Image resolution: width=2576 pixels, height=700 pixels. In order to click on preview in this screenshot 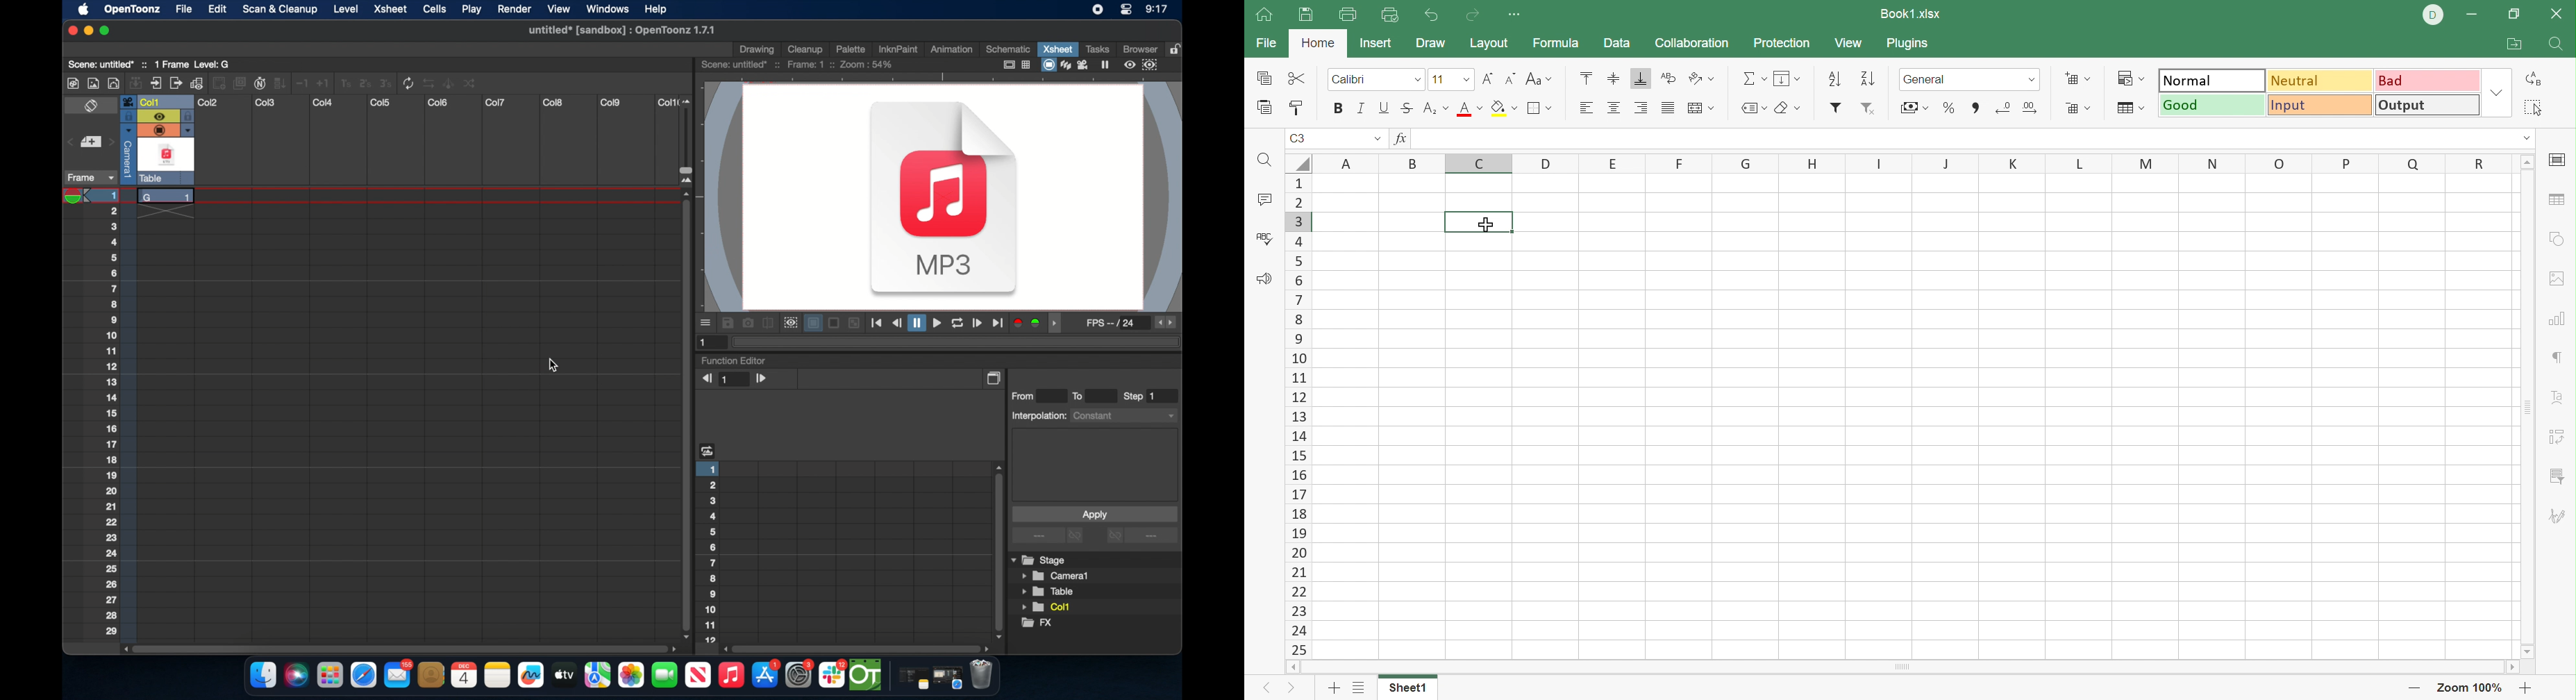, I will do `click(789, 323)`.